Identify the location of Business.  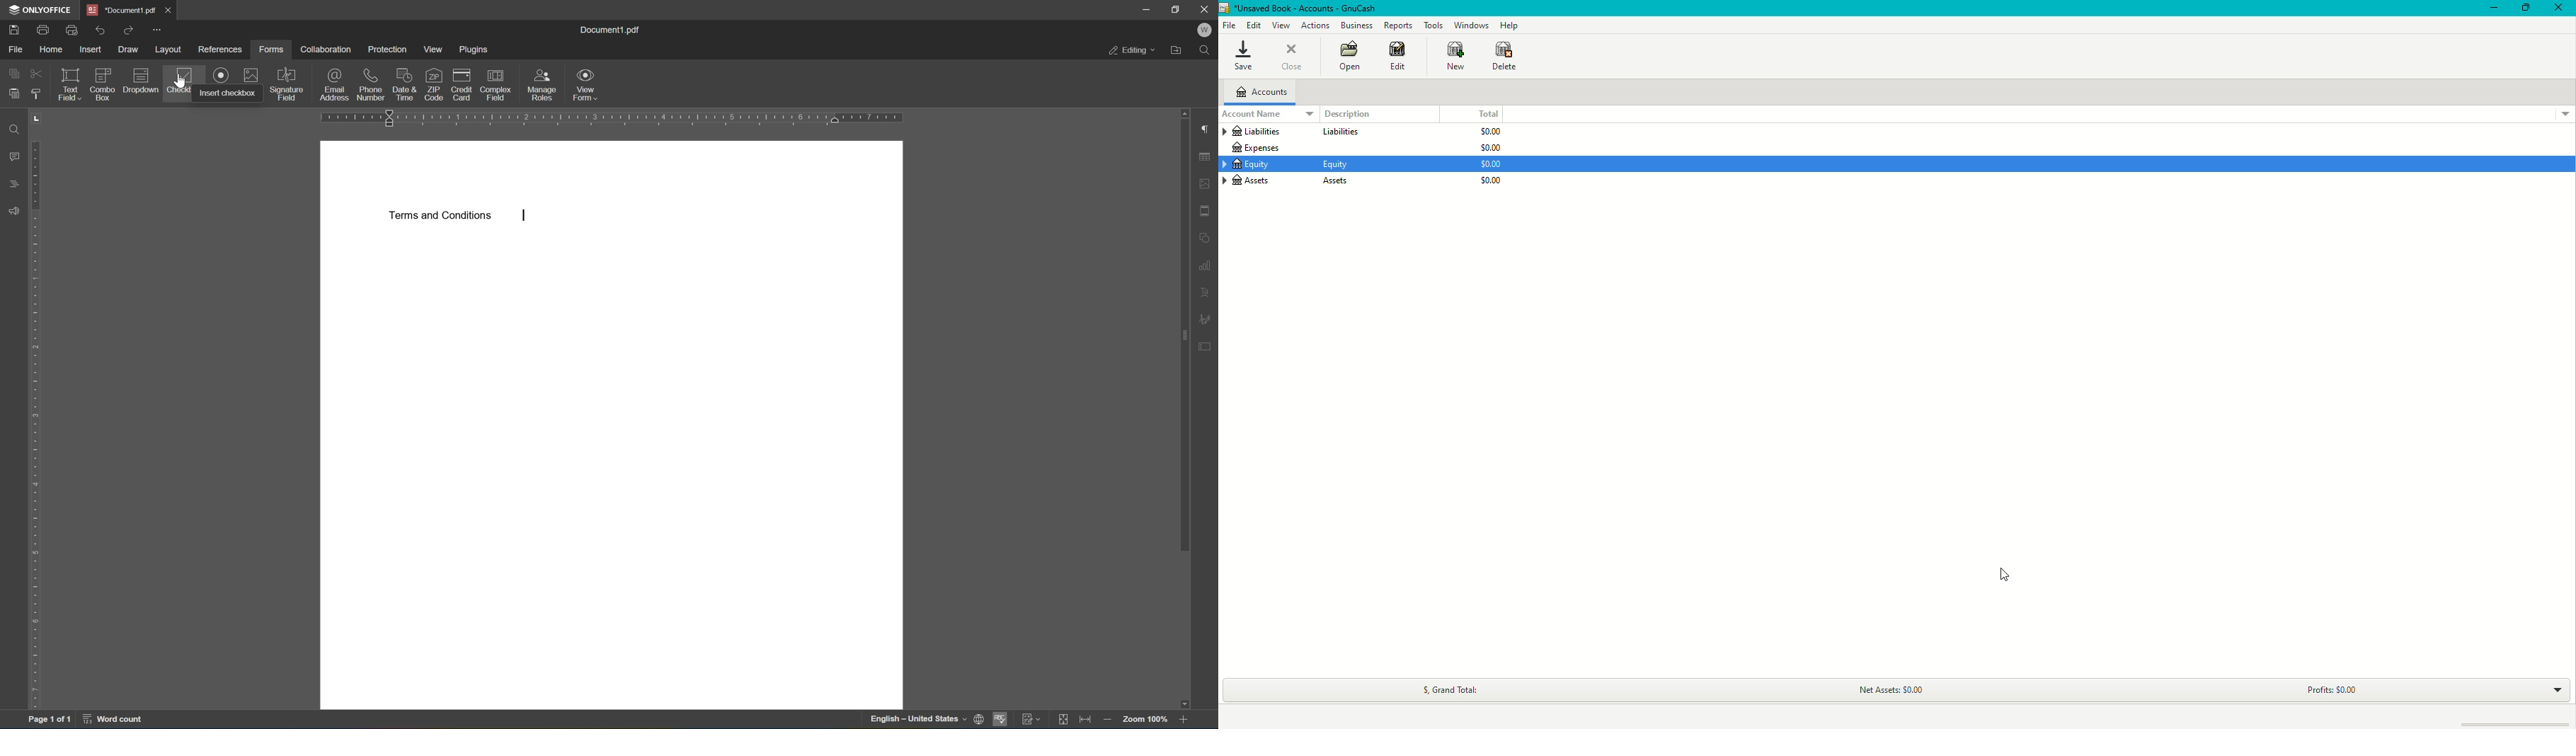
(1355, 23).